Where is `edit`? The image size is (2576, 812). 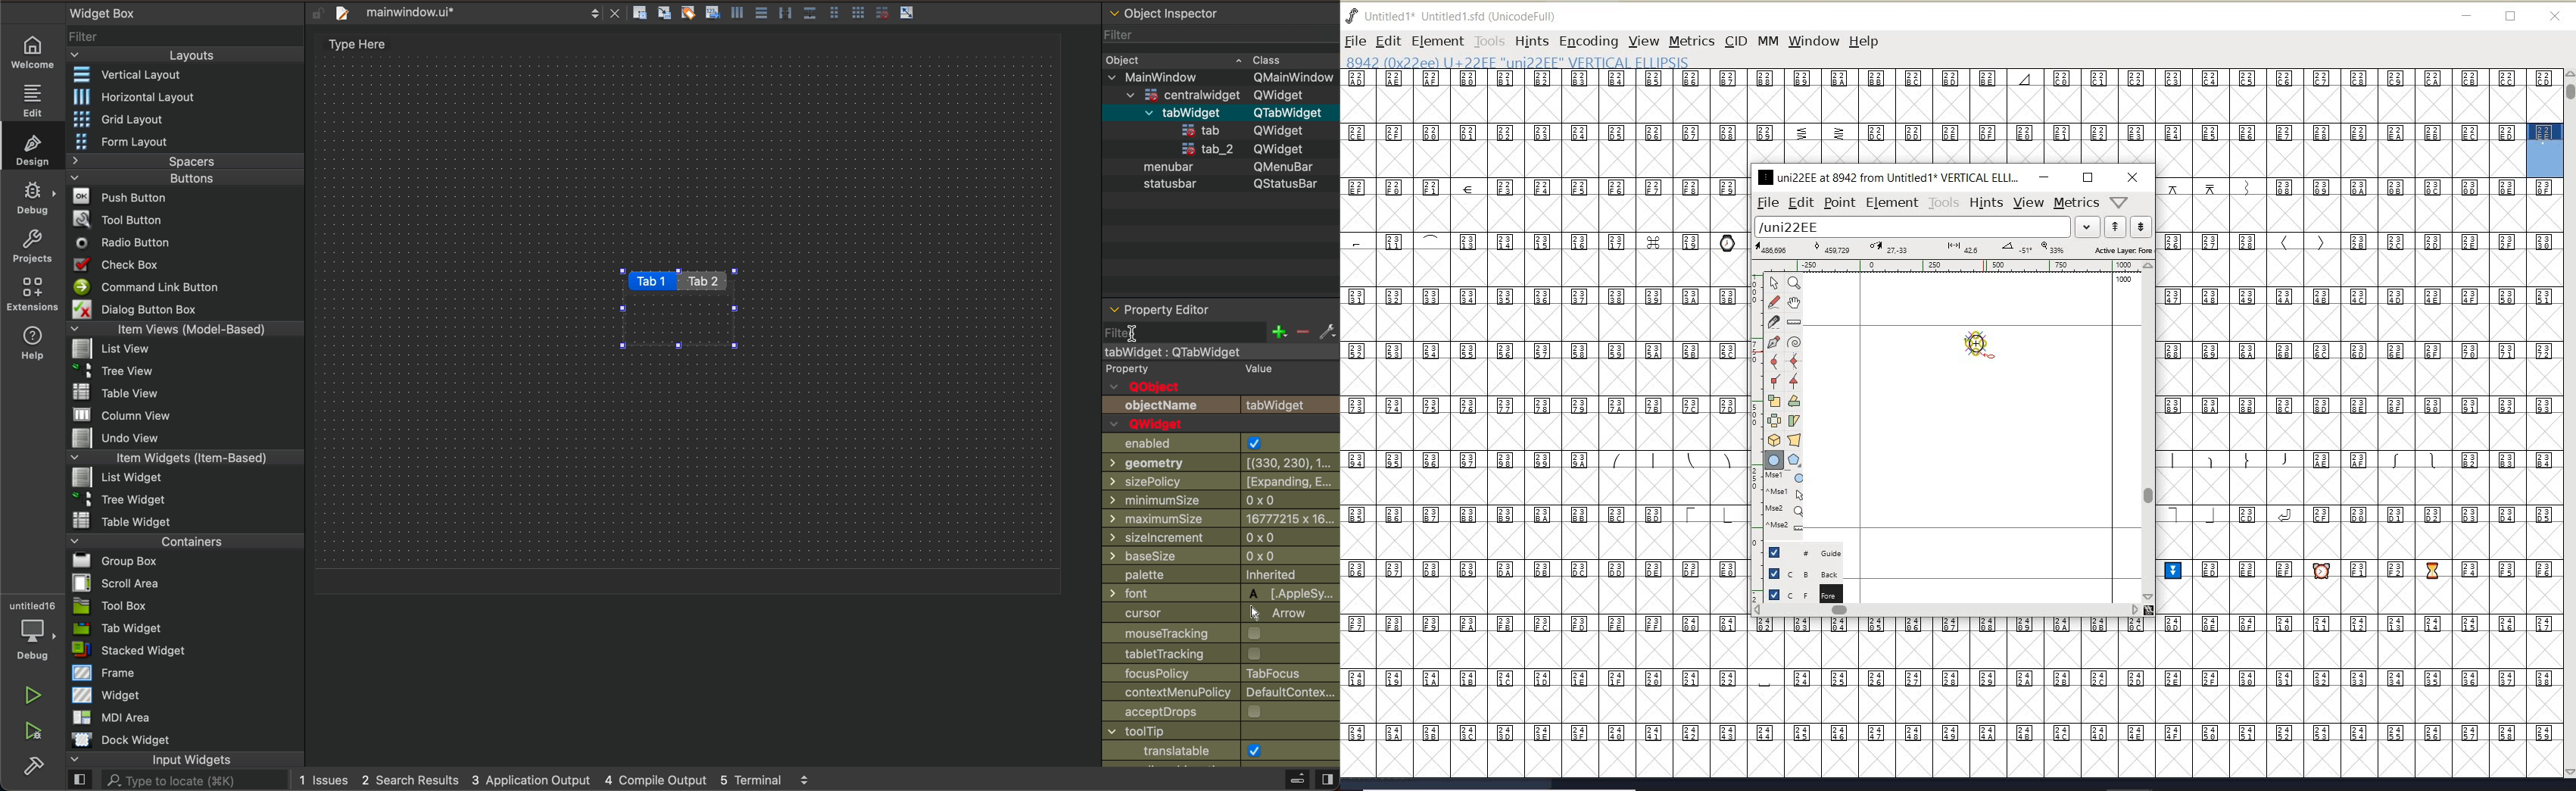 edit is located at coordinates (34, 97).